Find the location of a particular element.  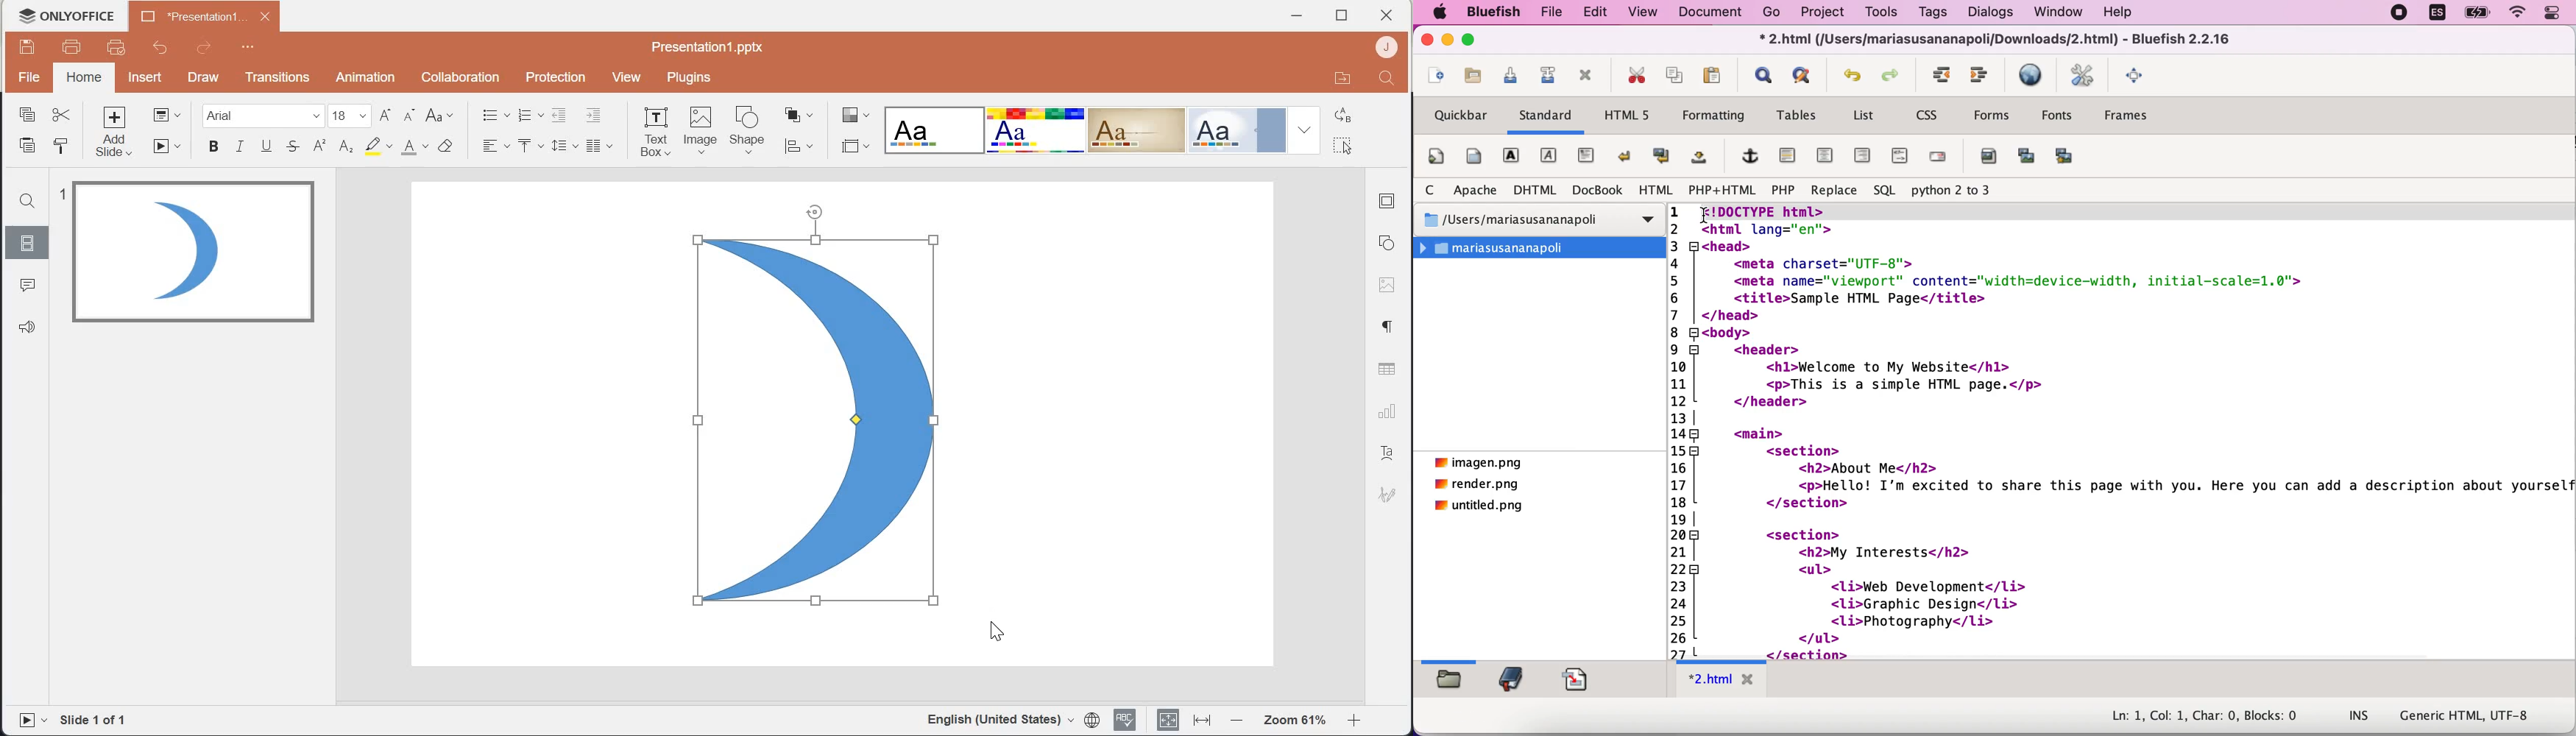

close is located at coordinates (265, 15).